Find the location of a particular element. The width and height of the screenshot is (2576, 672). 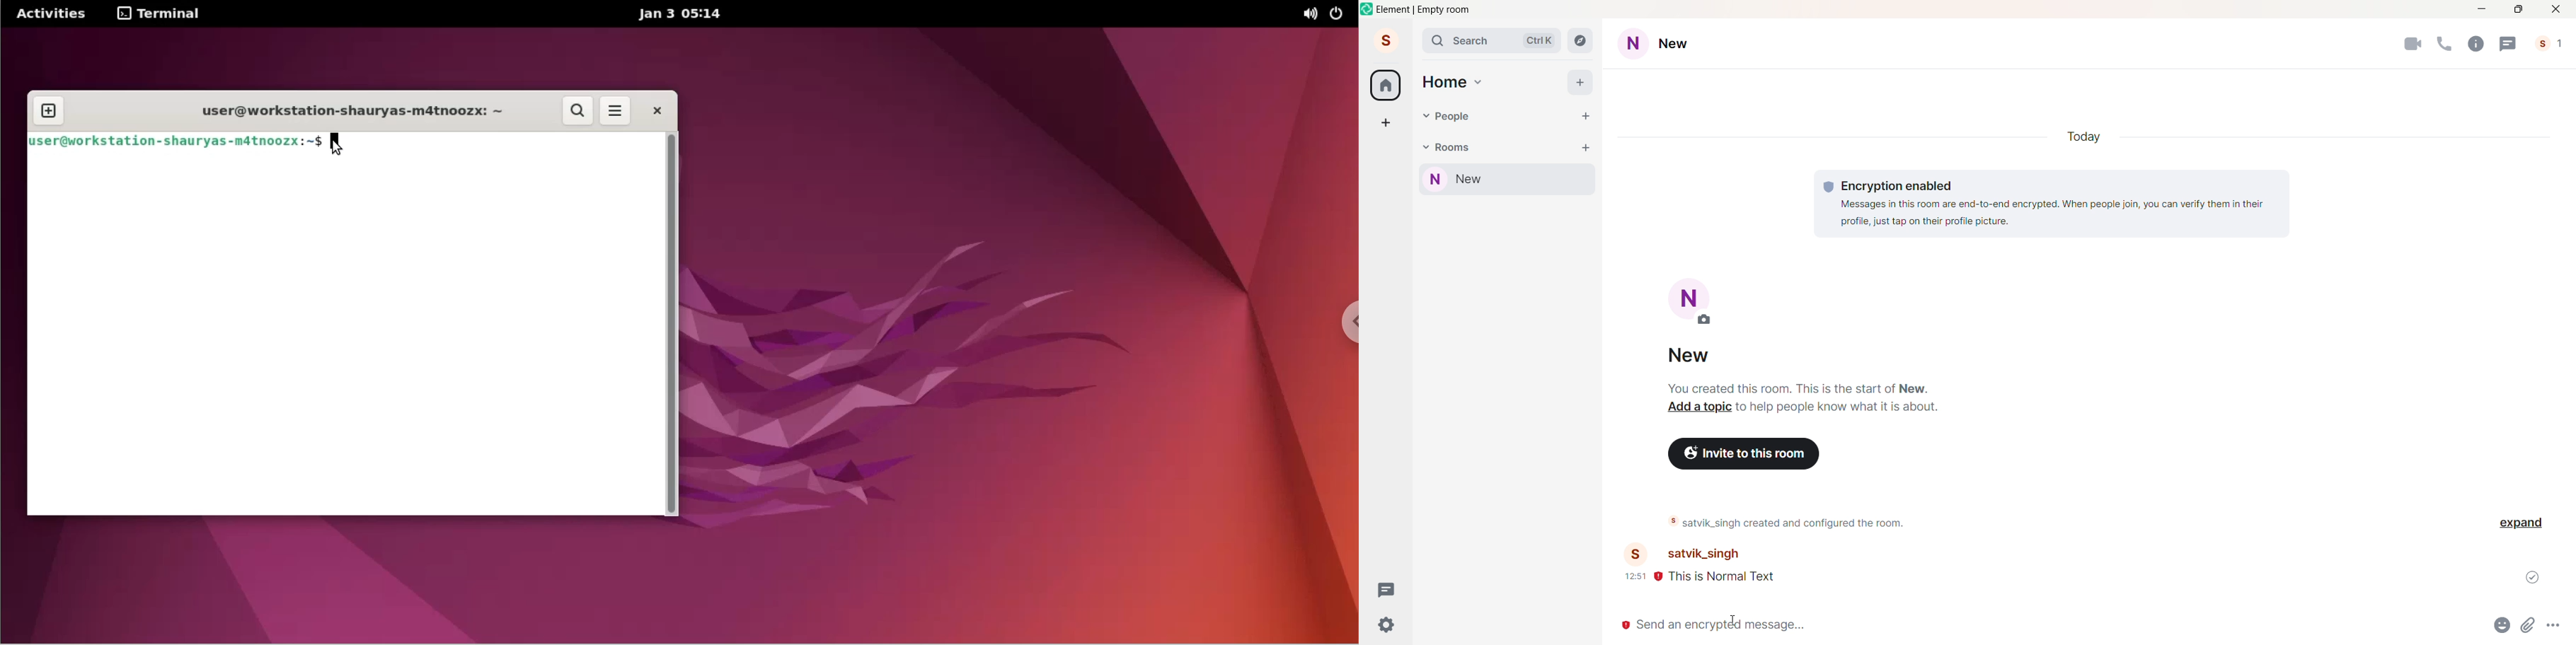

You created this room. This is the start of New.
Add a topic to help people know what it is about. is located at coordinates (1802, 398).